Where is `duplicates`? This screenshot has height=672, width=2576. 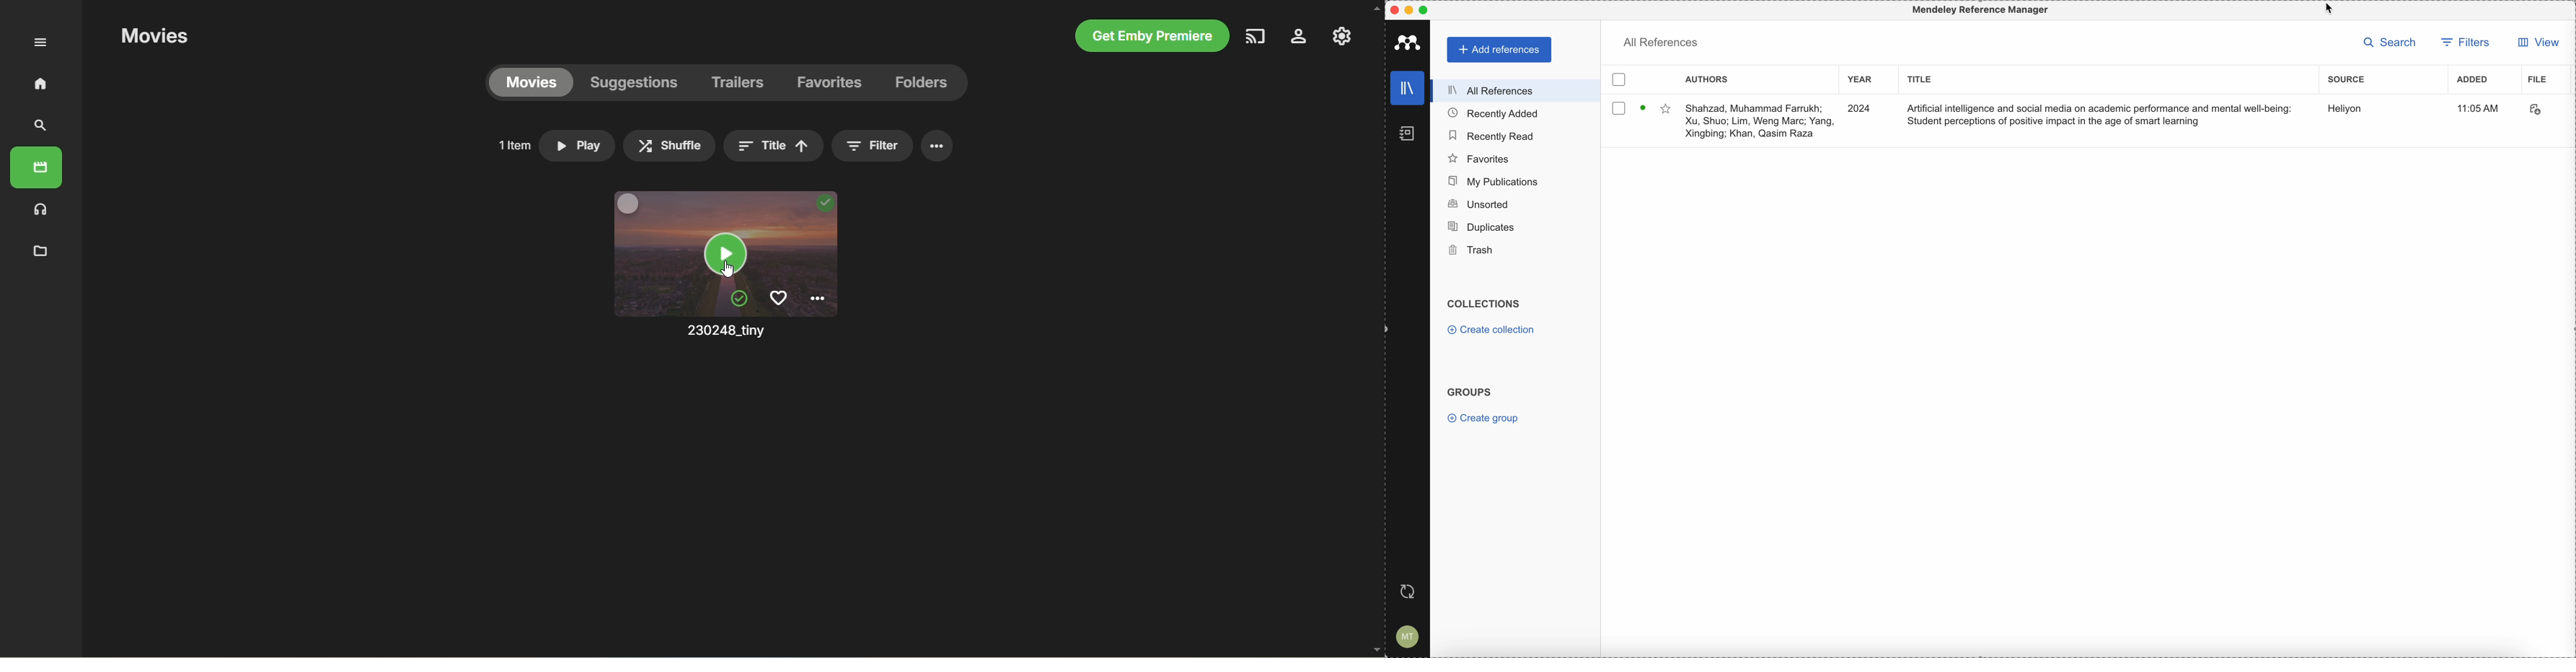 duplicates is located at coordinates (1484, 225).